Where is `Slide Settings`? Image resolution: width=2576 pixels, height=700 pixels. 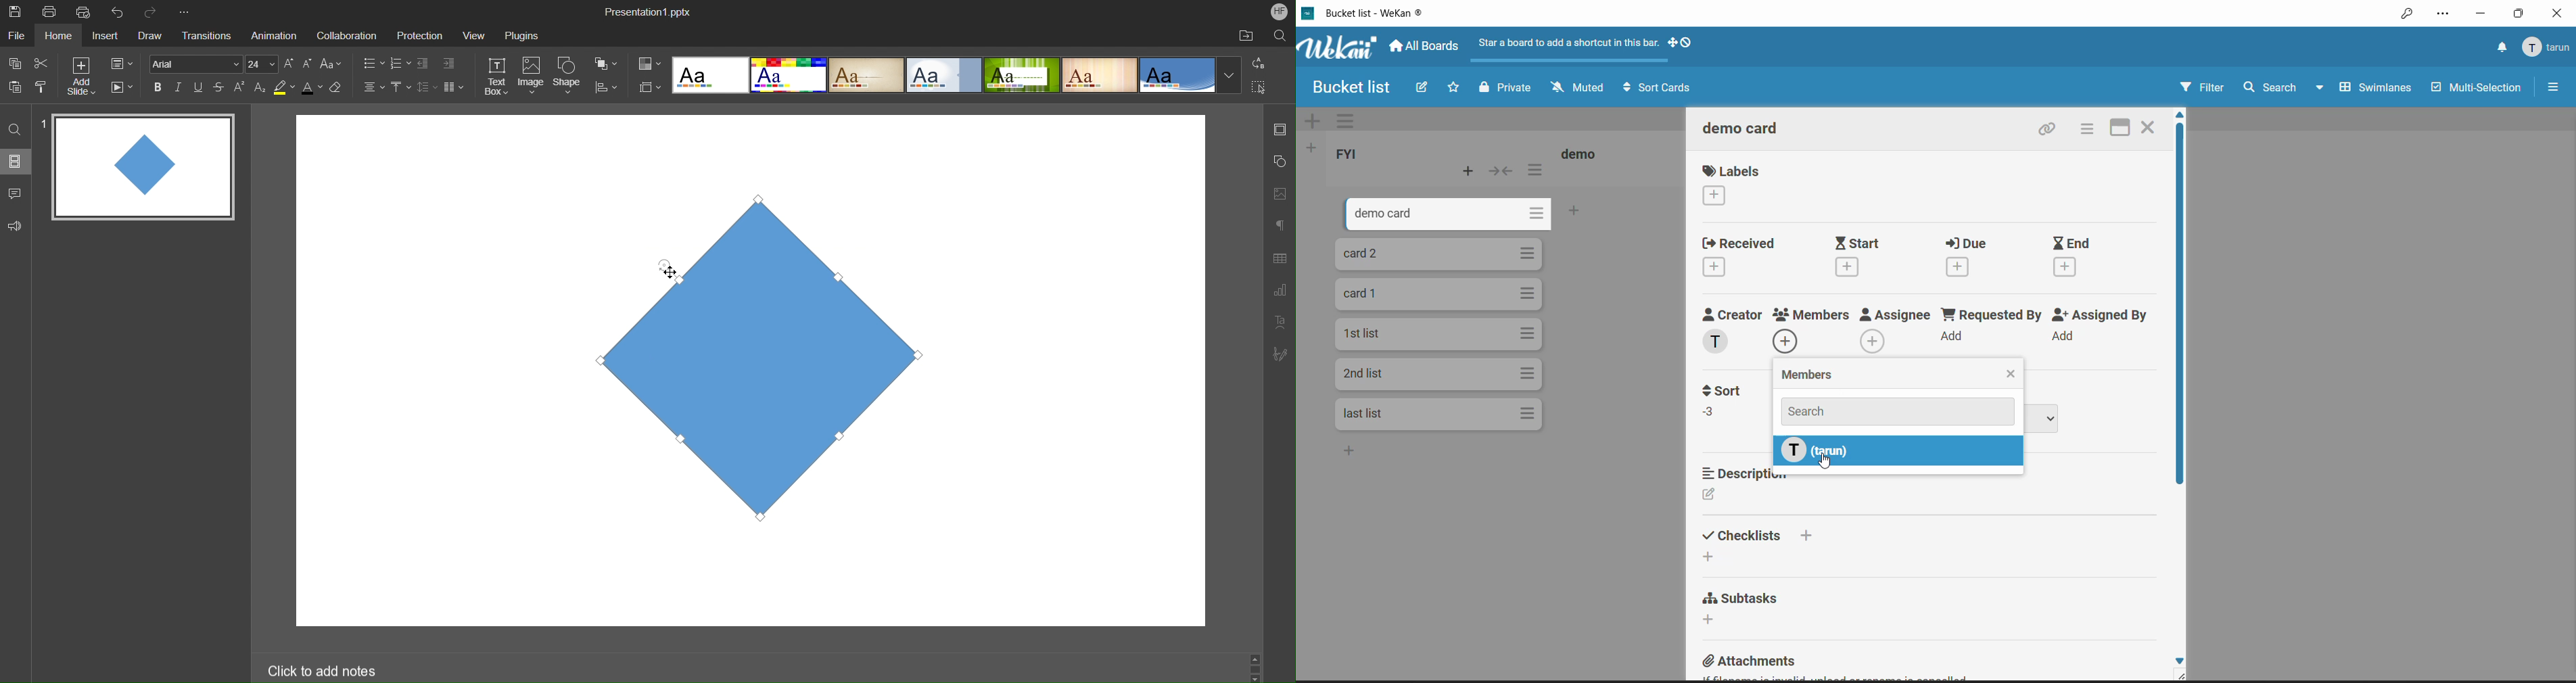 Slide Settings is located at coordinates (122, 63).